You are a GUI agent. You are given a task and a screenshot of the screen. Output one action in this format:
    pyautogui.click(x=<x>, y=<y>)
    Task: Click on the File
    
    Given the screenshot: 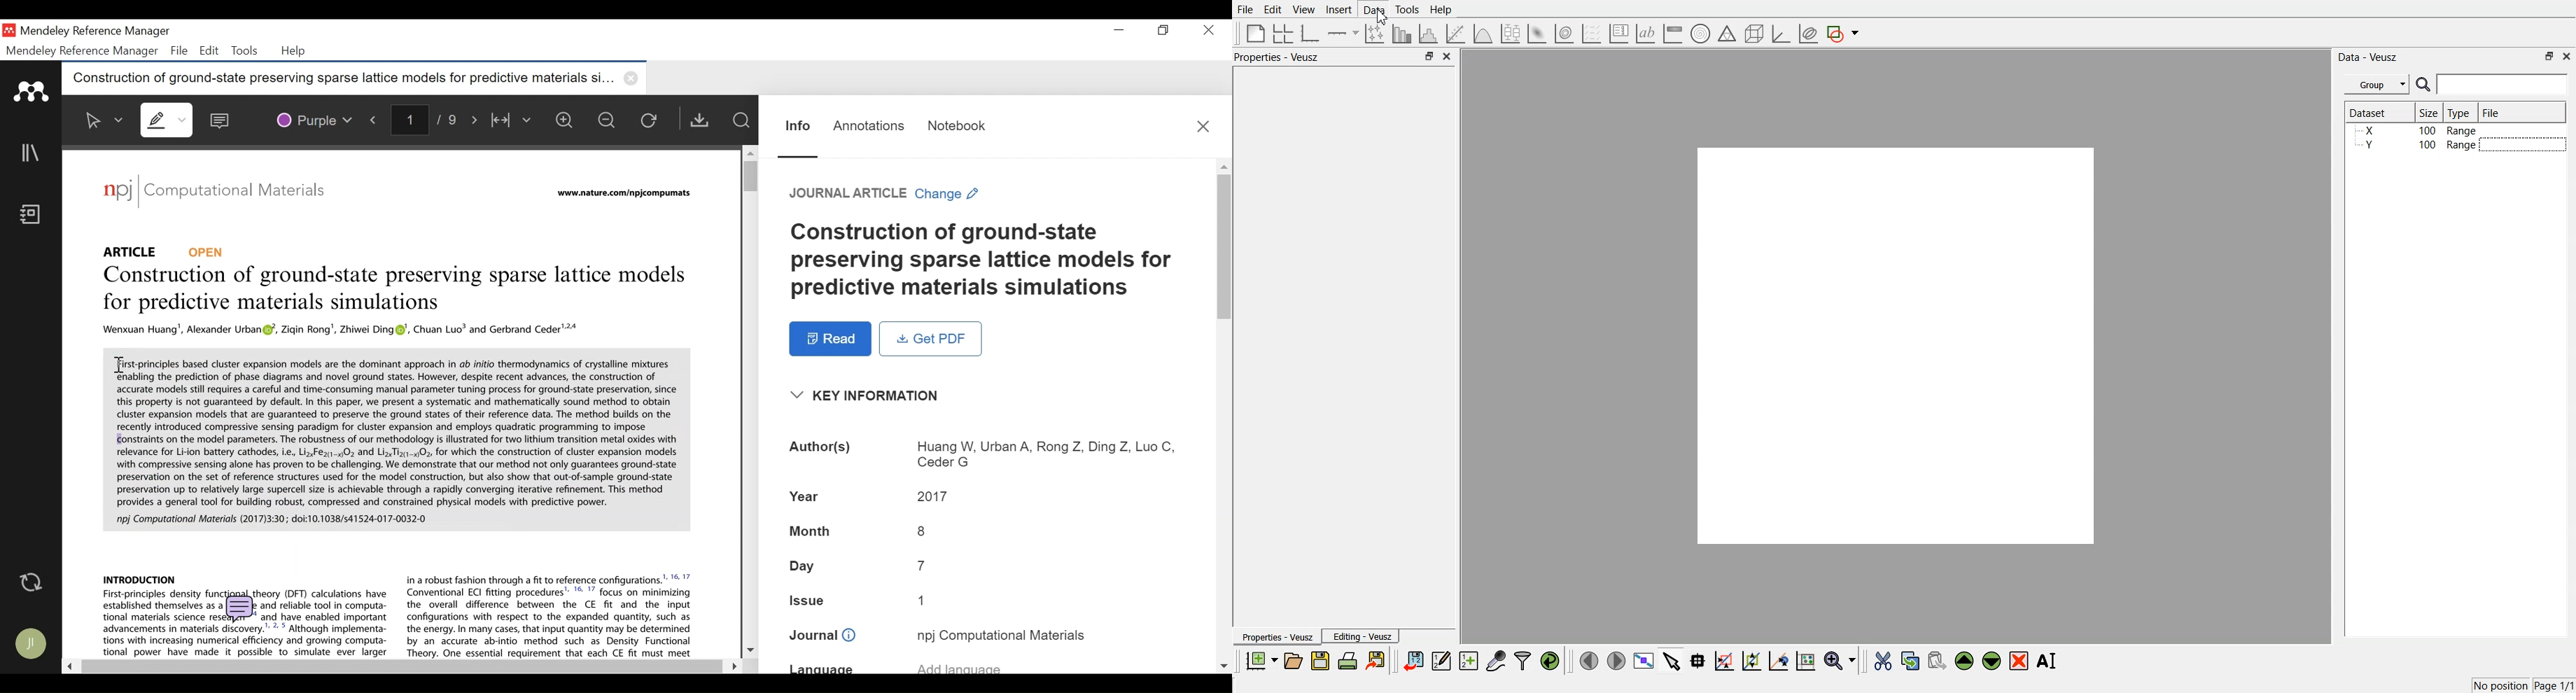 What is the action you would take?
    pyautogui.click(x=1245, y=9)
    